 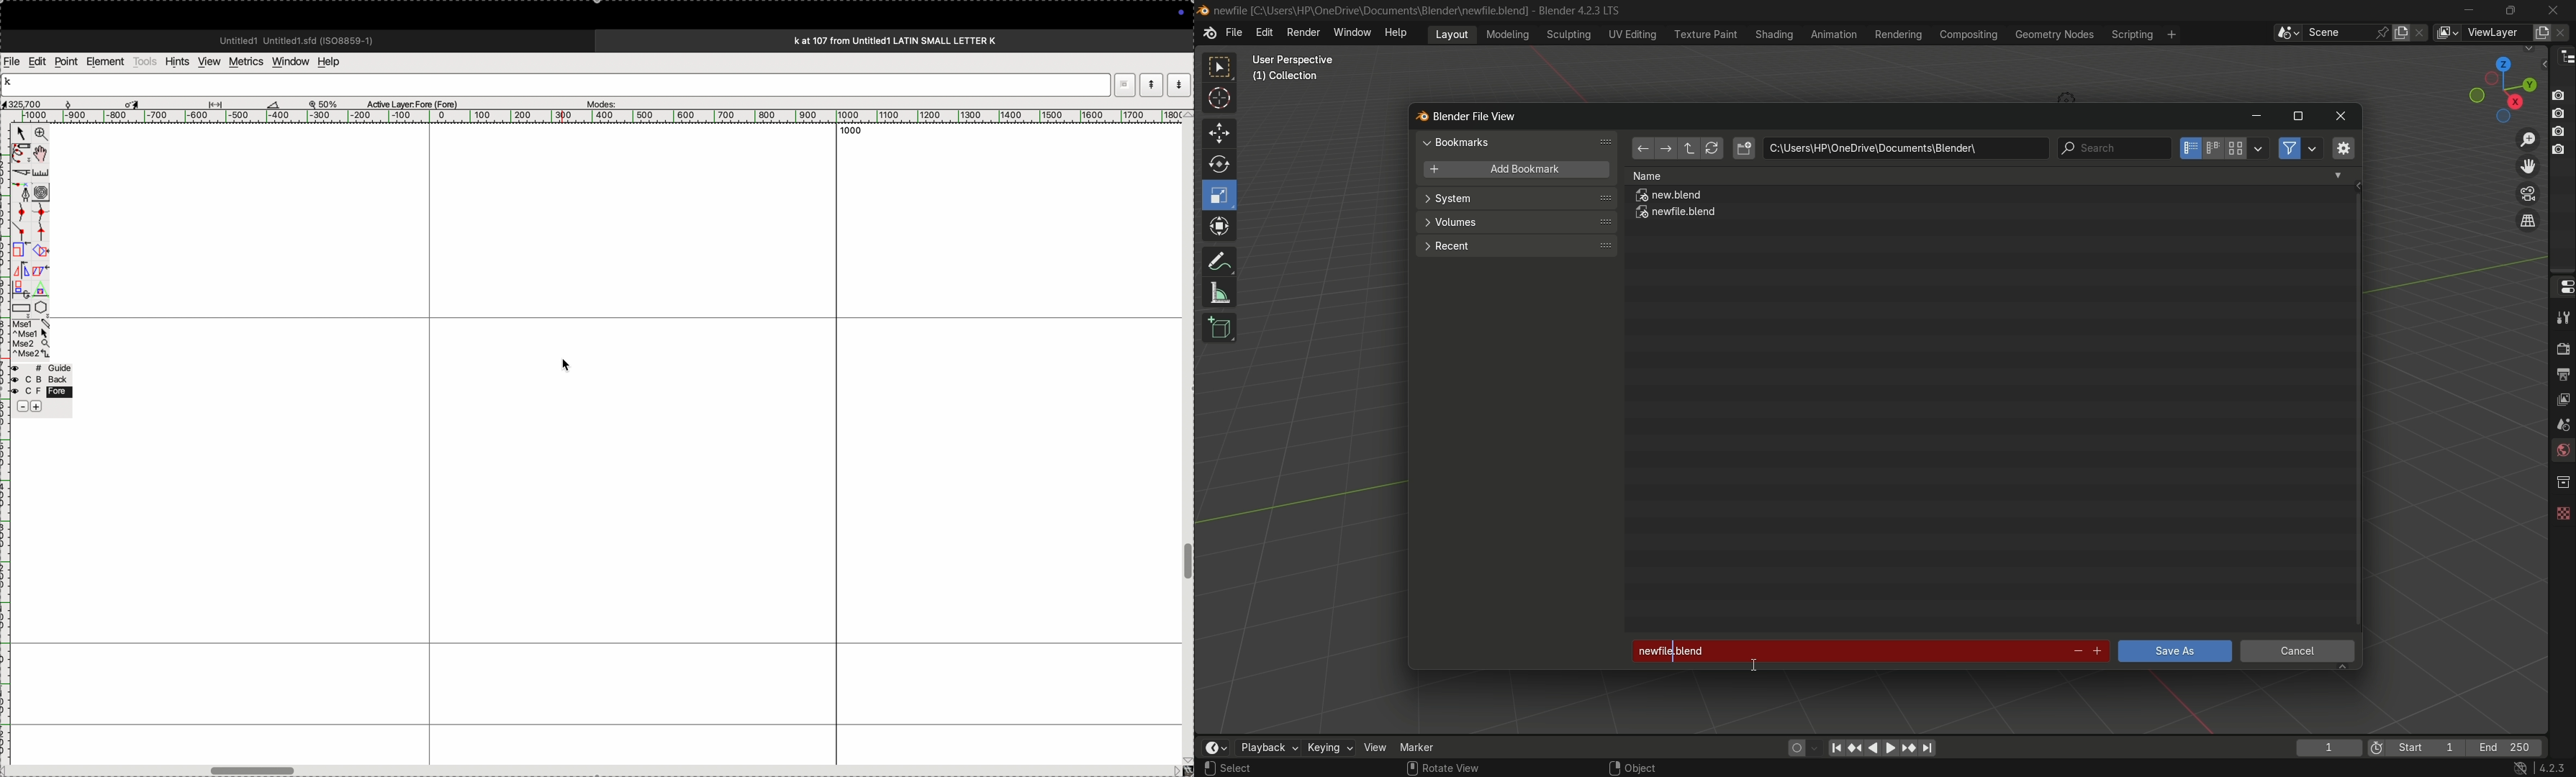 What do you see at coordinates (20, 135) in the screenshot?
I see `cursor` at bounding box center [20, 135].